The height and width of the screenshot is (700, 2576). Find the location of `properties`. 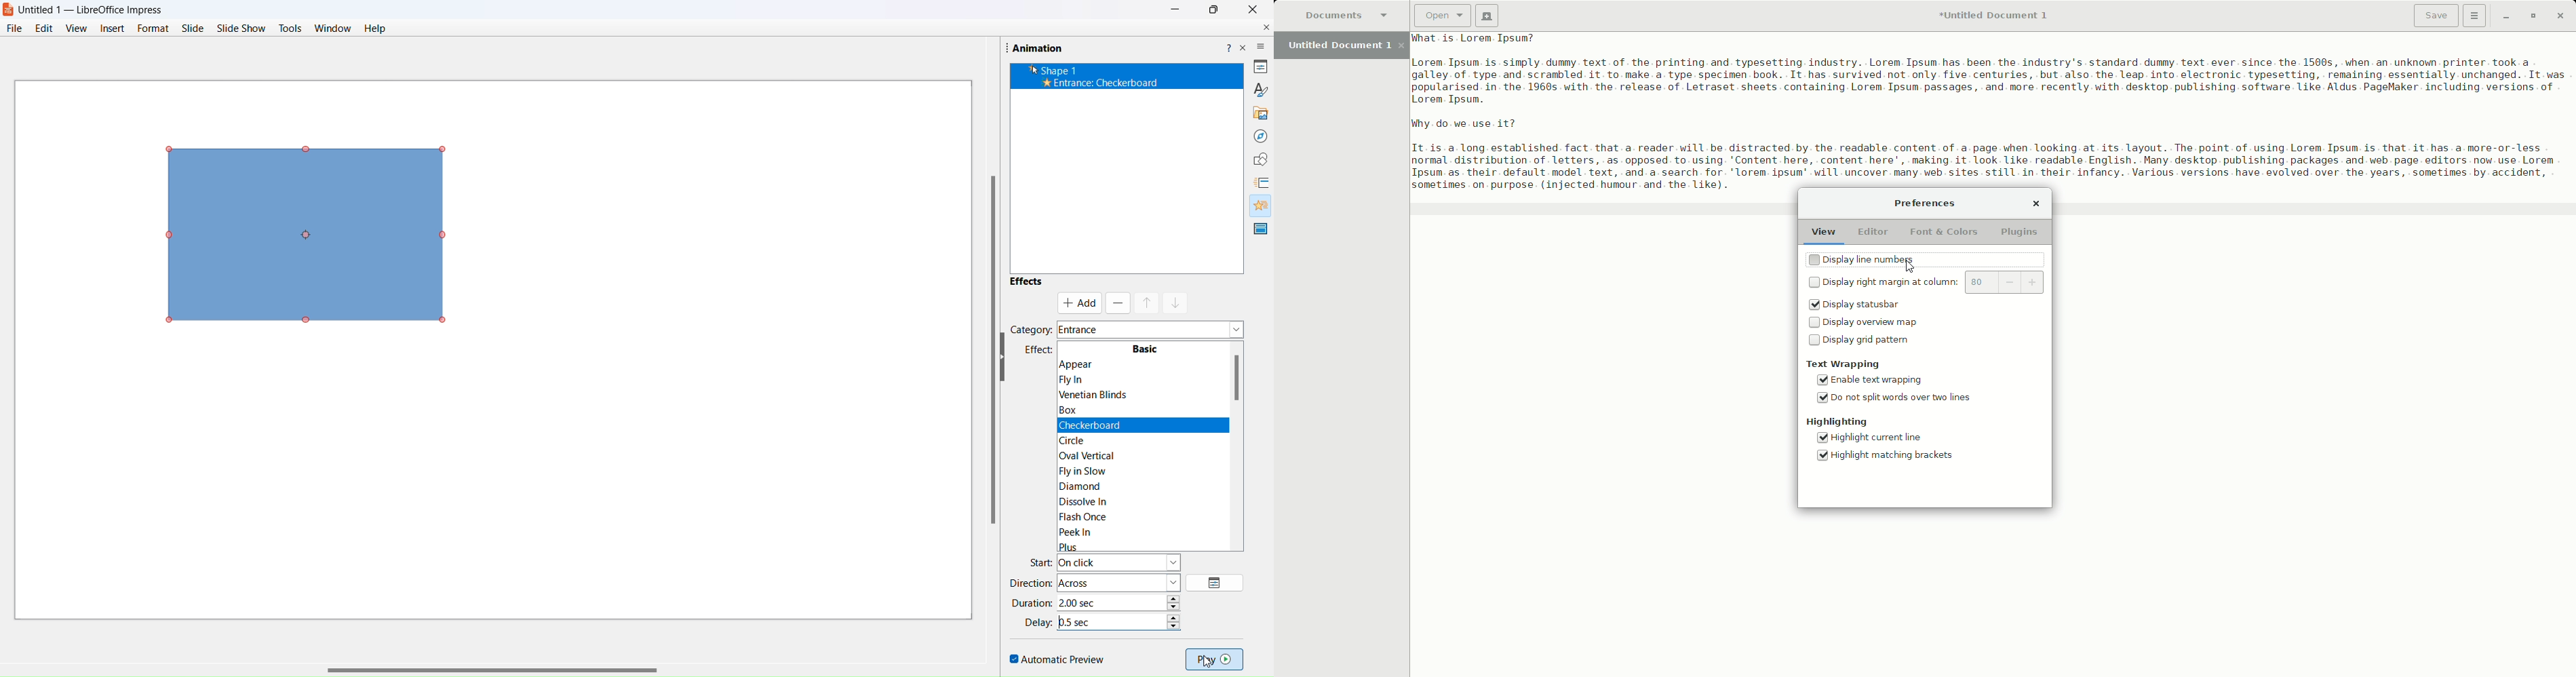

properties is located at coordinates (1260, 67).